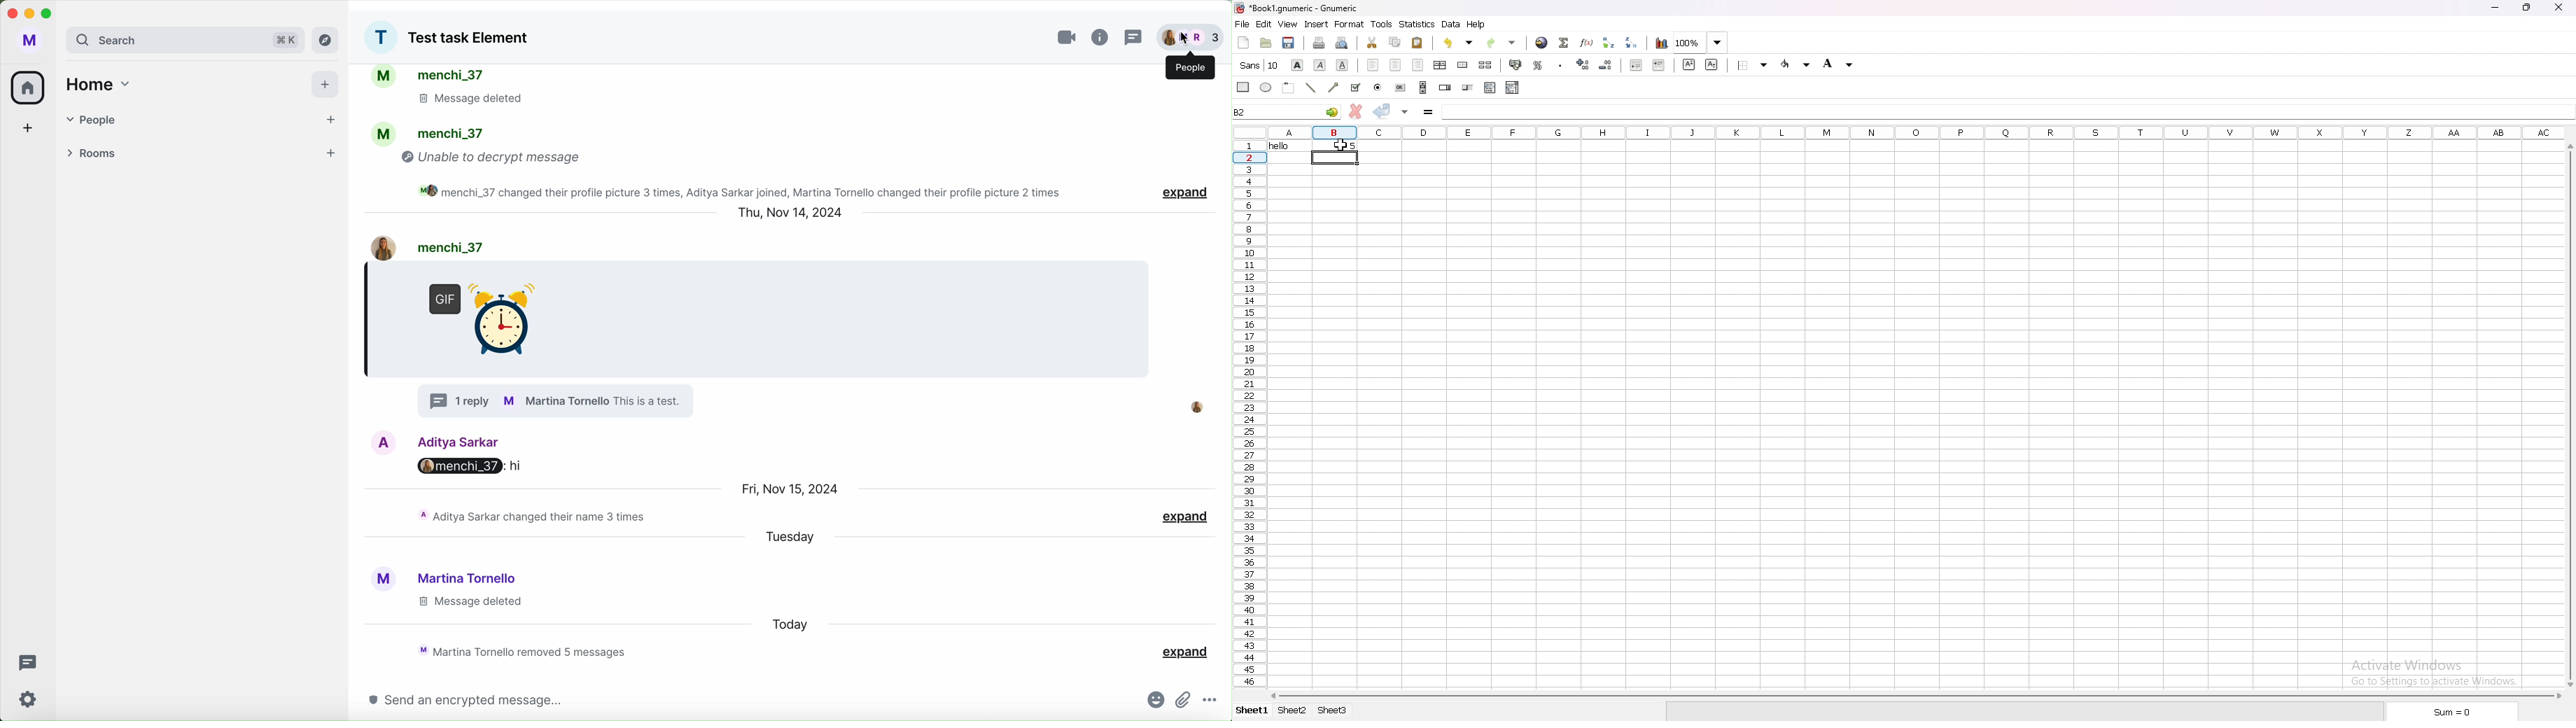 The width and height of the screenshot is (2576, 728). Describe the element at coordinates (1155, 701) in the screenshot. I see `emojis` at that location.